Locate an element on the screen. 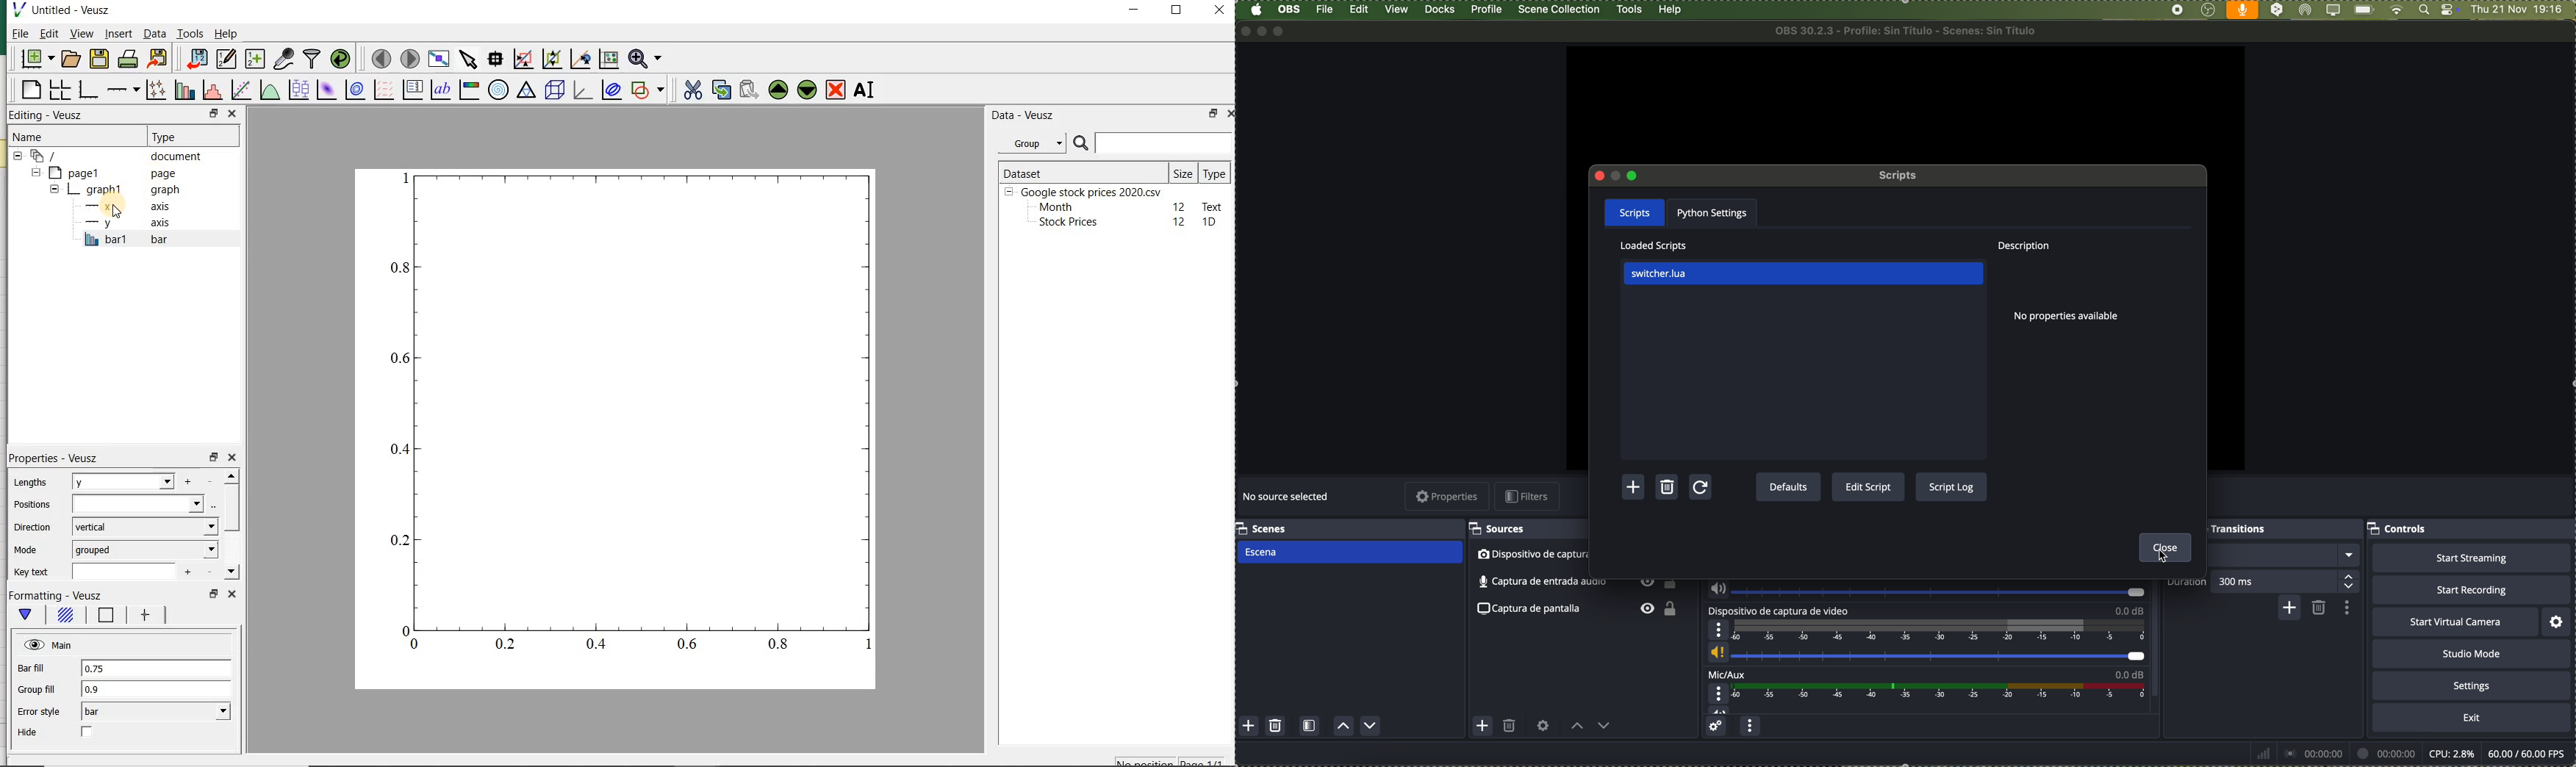 The height and width of the screenshot is (784, 2576). filters is located at coordinates (1529, 496).